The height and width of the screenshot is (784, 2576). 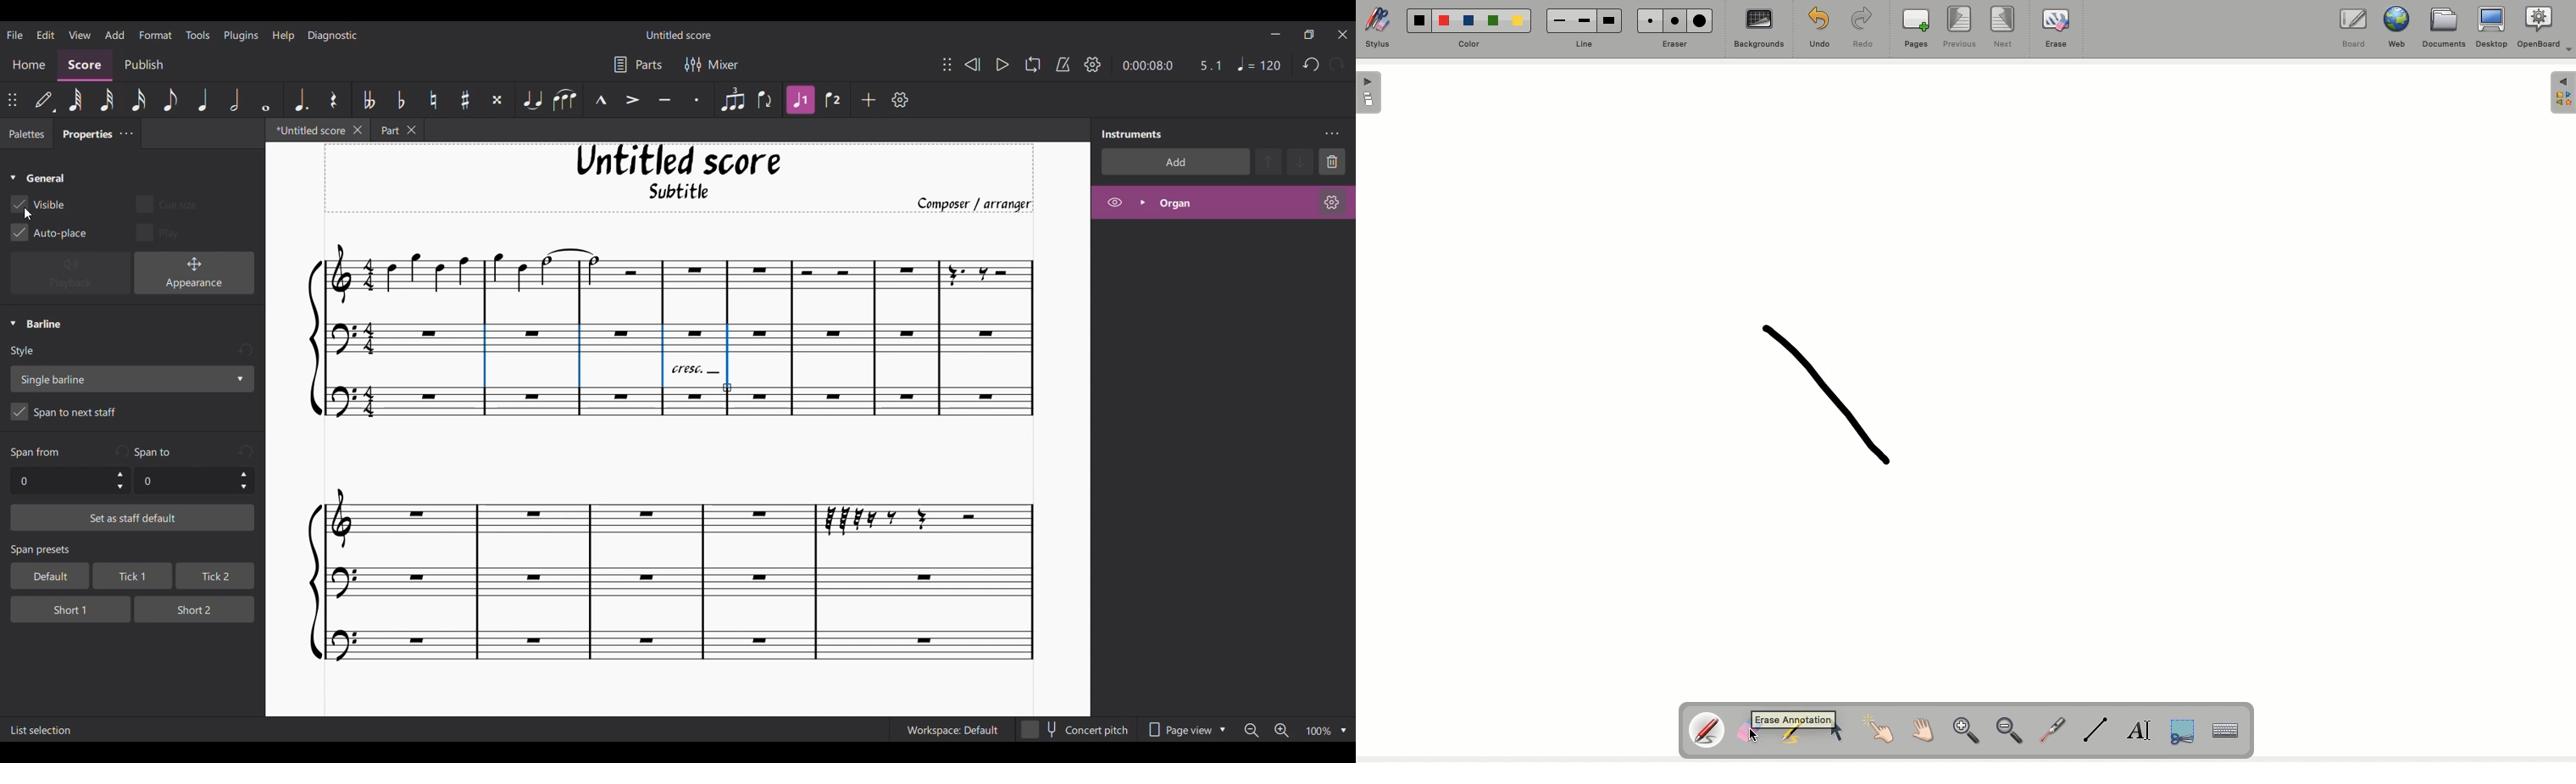 I want to click on Span to next staff, so click(x=132, y=414).